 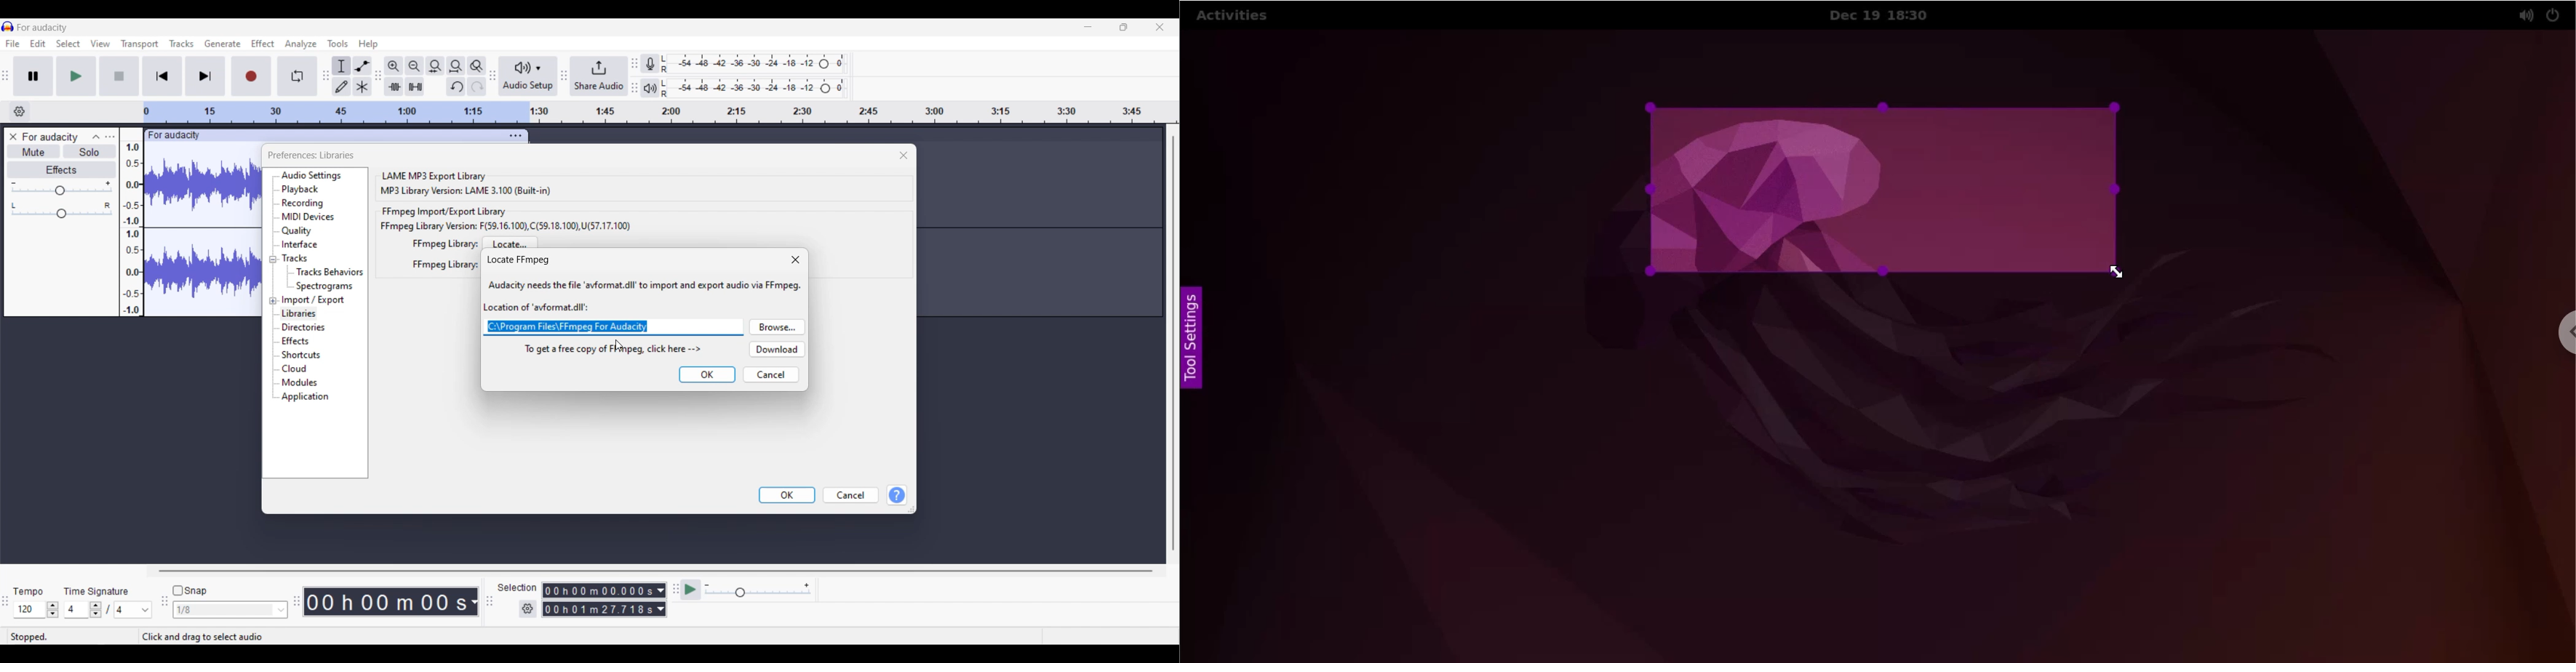 What do you see at coordinates (1124, 27) in the screenshot?
I see `Show in smaller tab` at bounding box center [1124, 27].